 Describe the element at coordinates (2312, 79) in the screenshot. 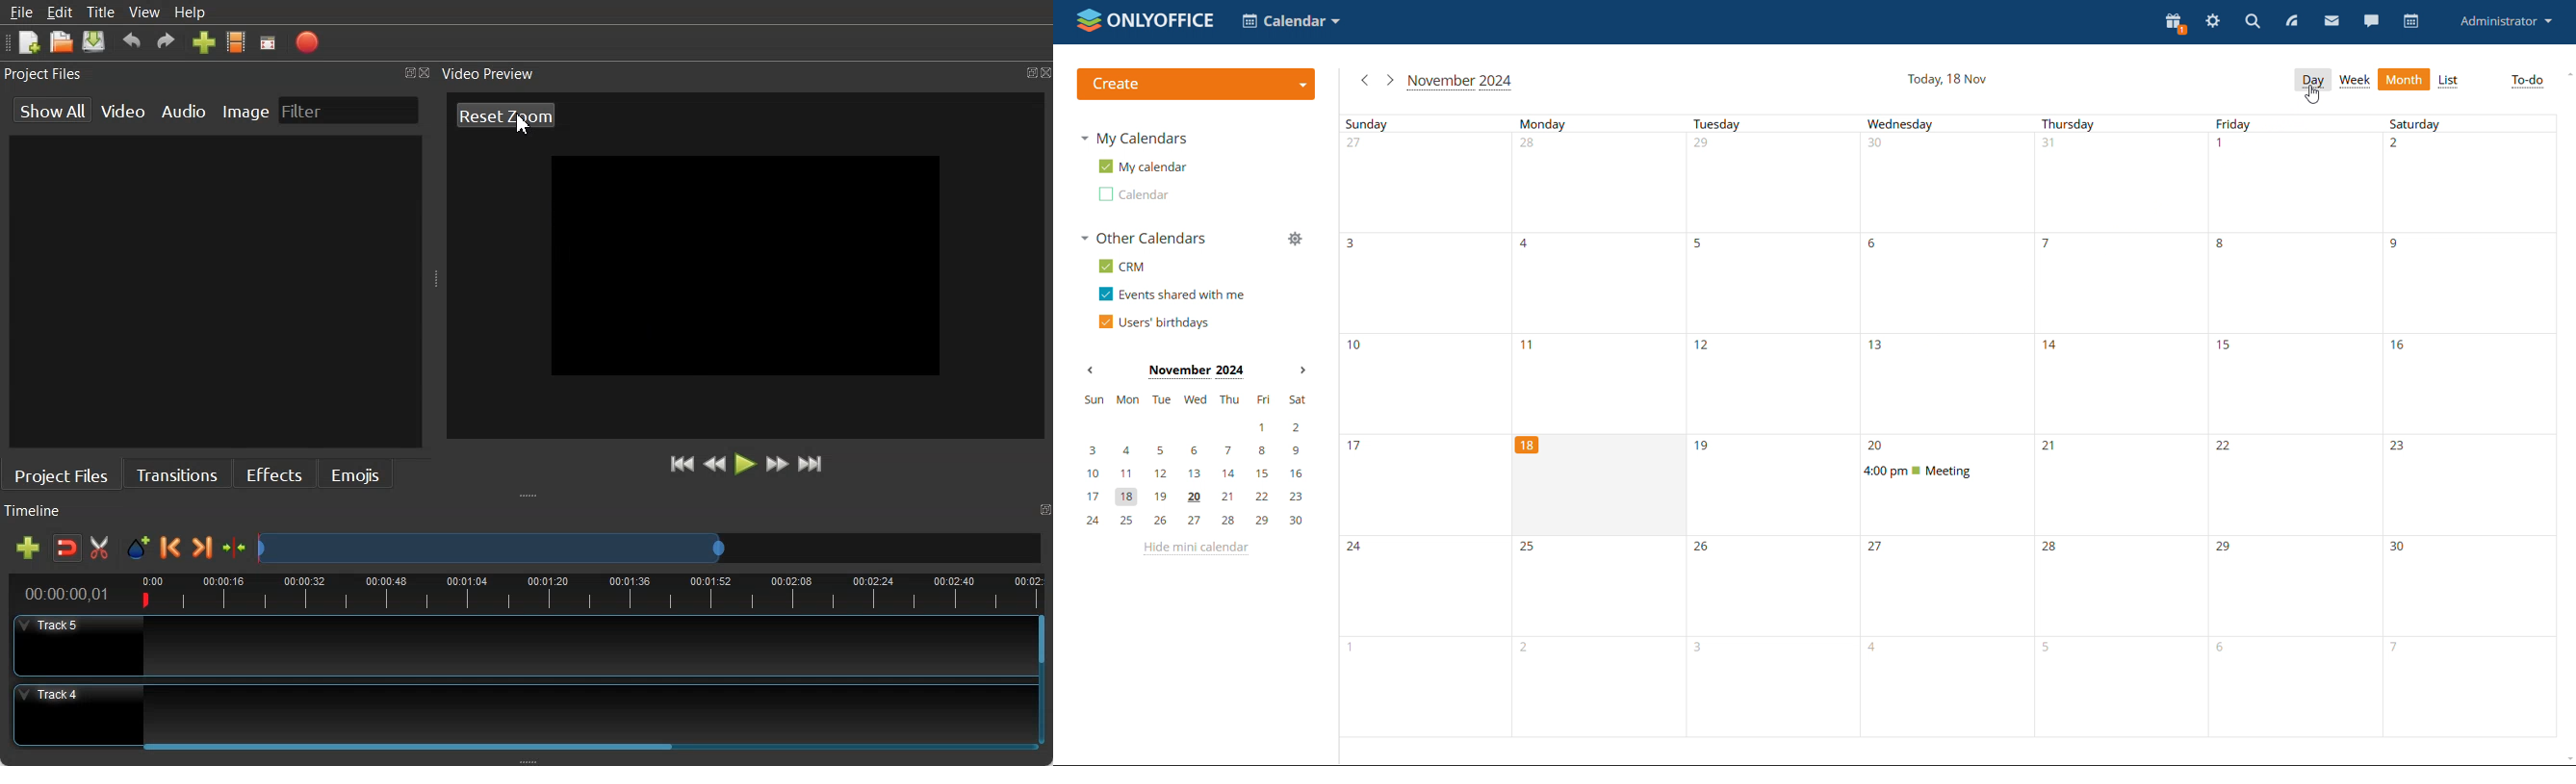

I see `day view` at that location.